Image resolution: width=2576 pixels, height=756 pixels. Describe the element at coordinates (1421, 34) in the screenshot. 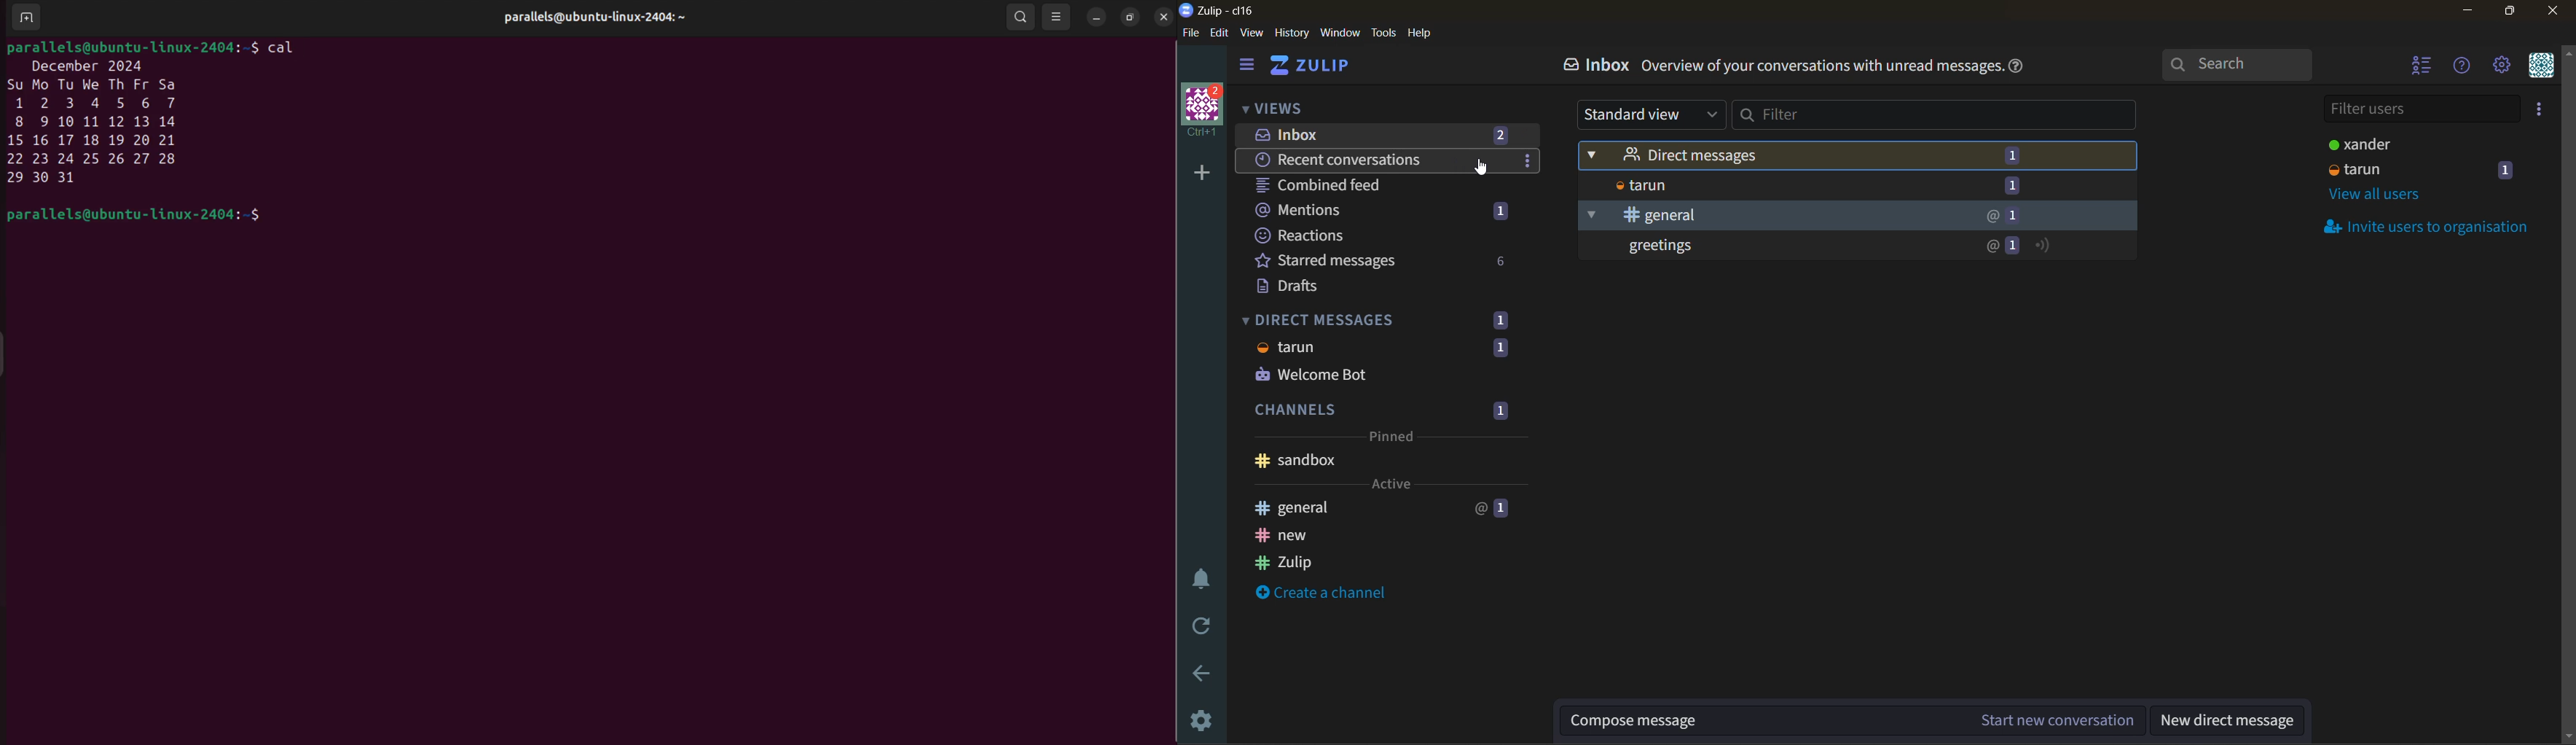

I see `help` at that location.